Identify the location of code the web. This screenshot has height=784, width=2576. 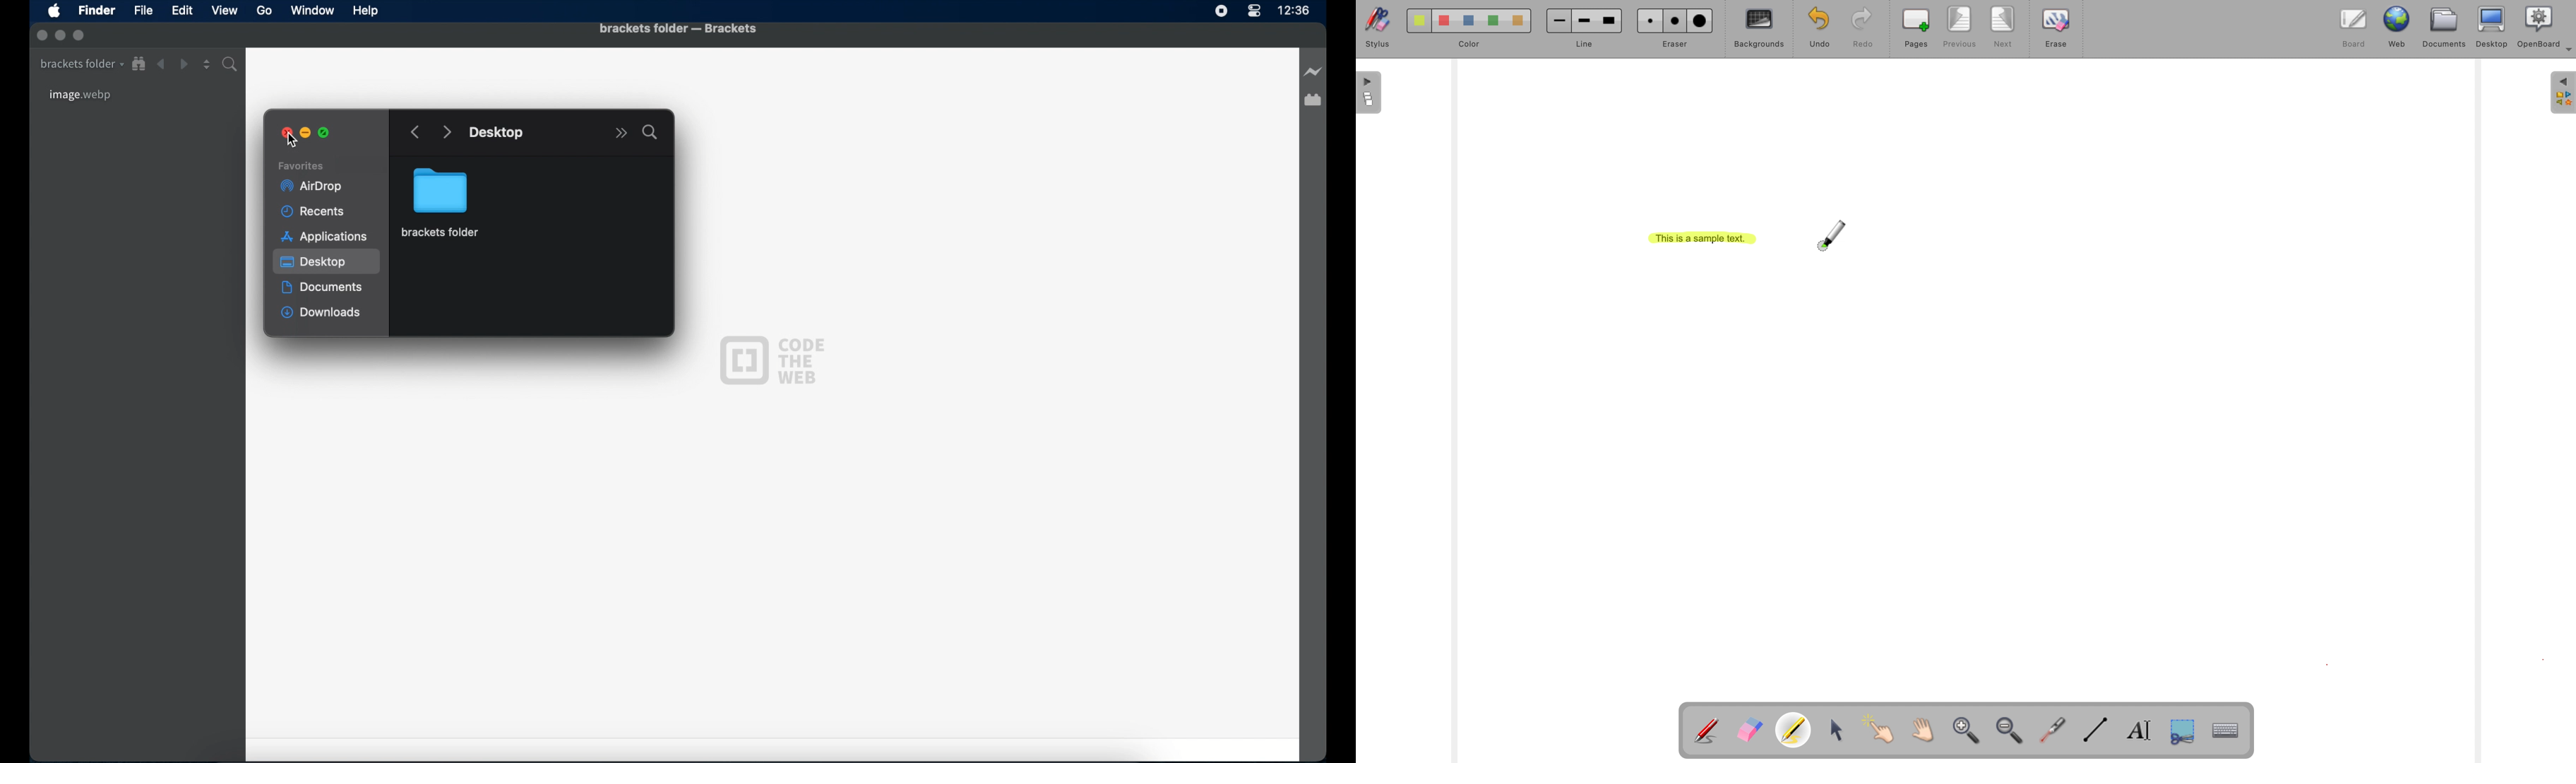
(772, 359).